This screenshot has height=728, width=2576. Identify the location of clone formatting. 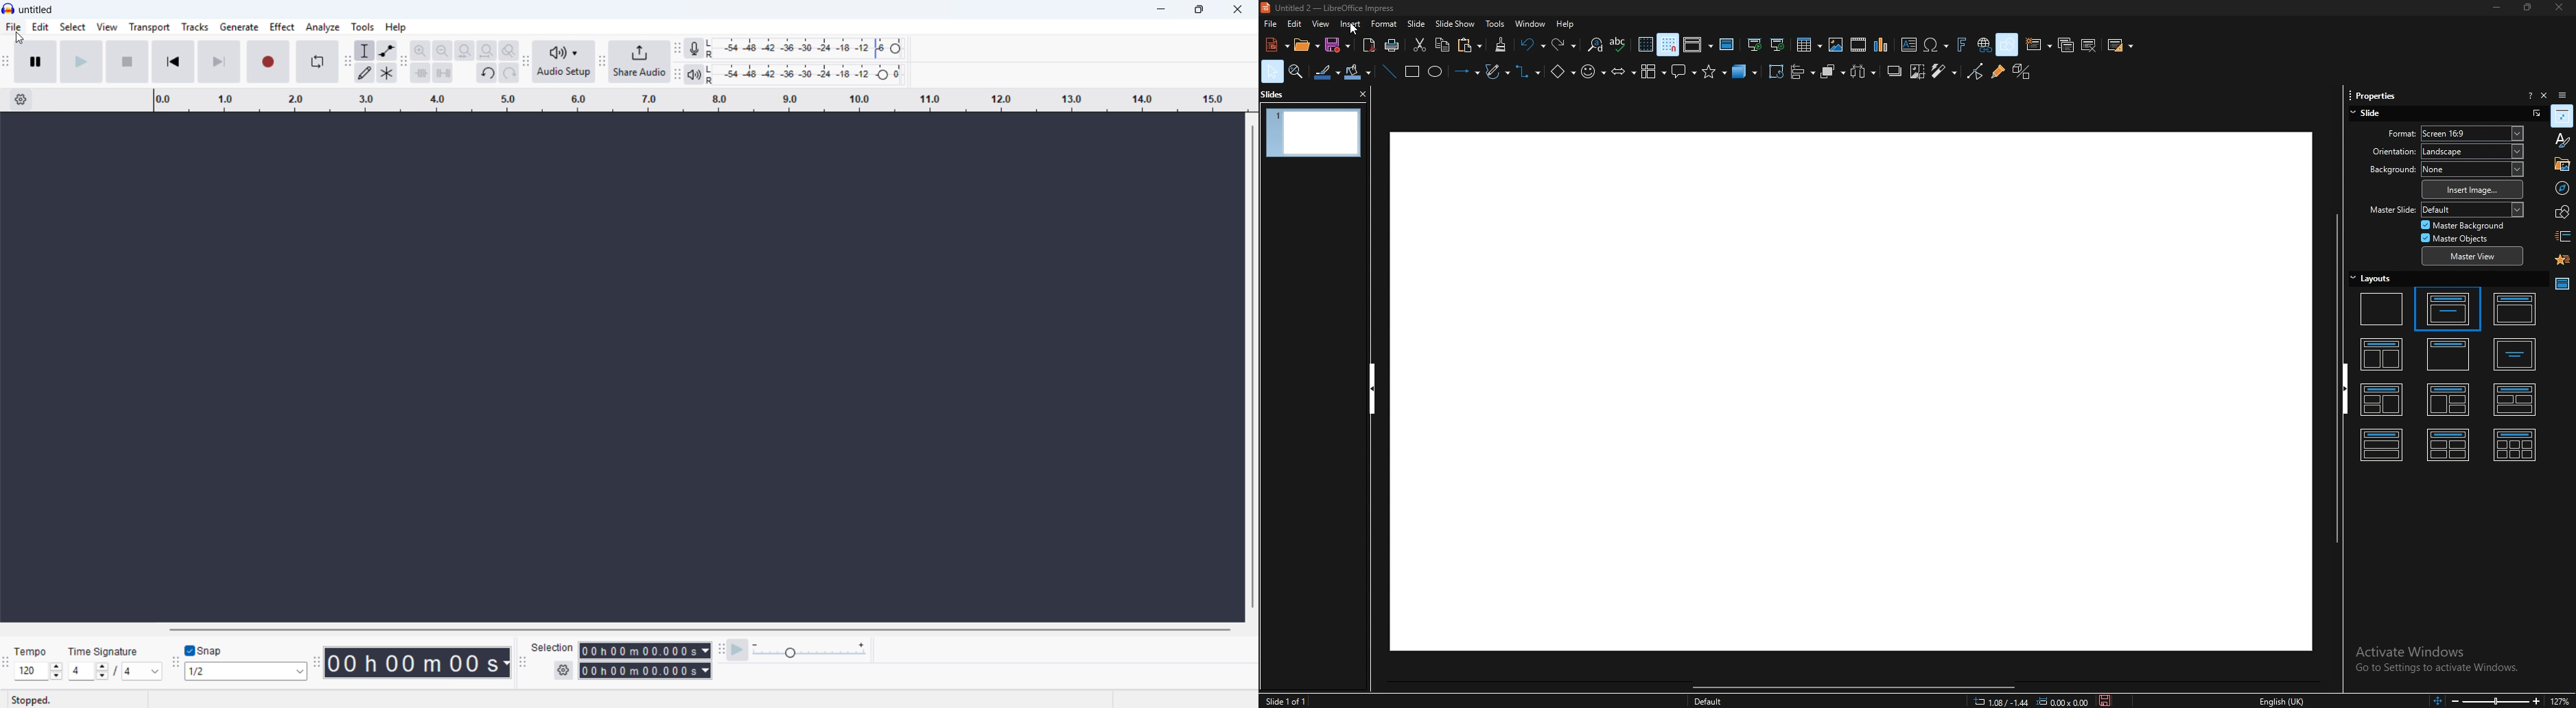
(1501, 45).